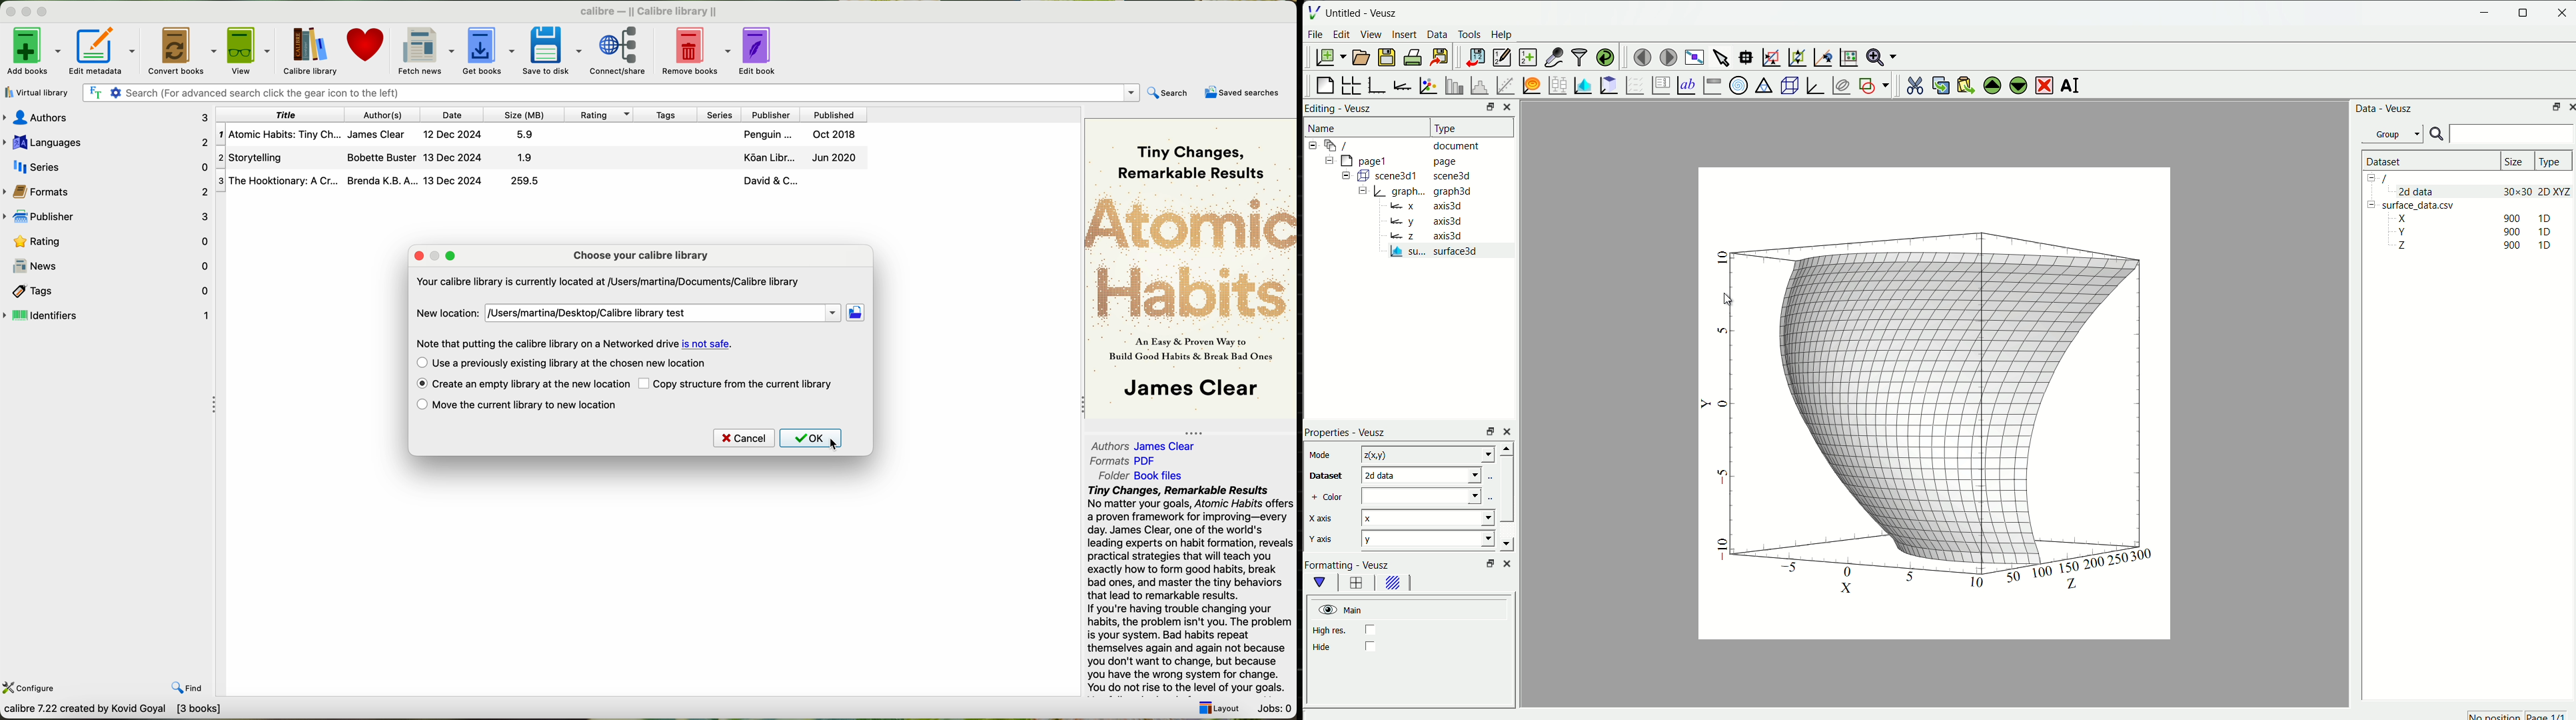 This screenshot has height=728, width=2576. What do you see at coordinates (1192, 256) in the screenshot?
I see `Atomic Habits` at bounding box center [1192, 256].